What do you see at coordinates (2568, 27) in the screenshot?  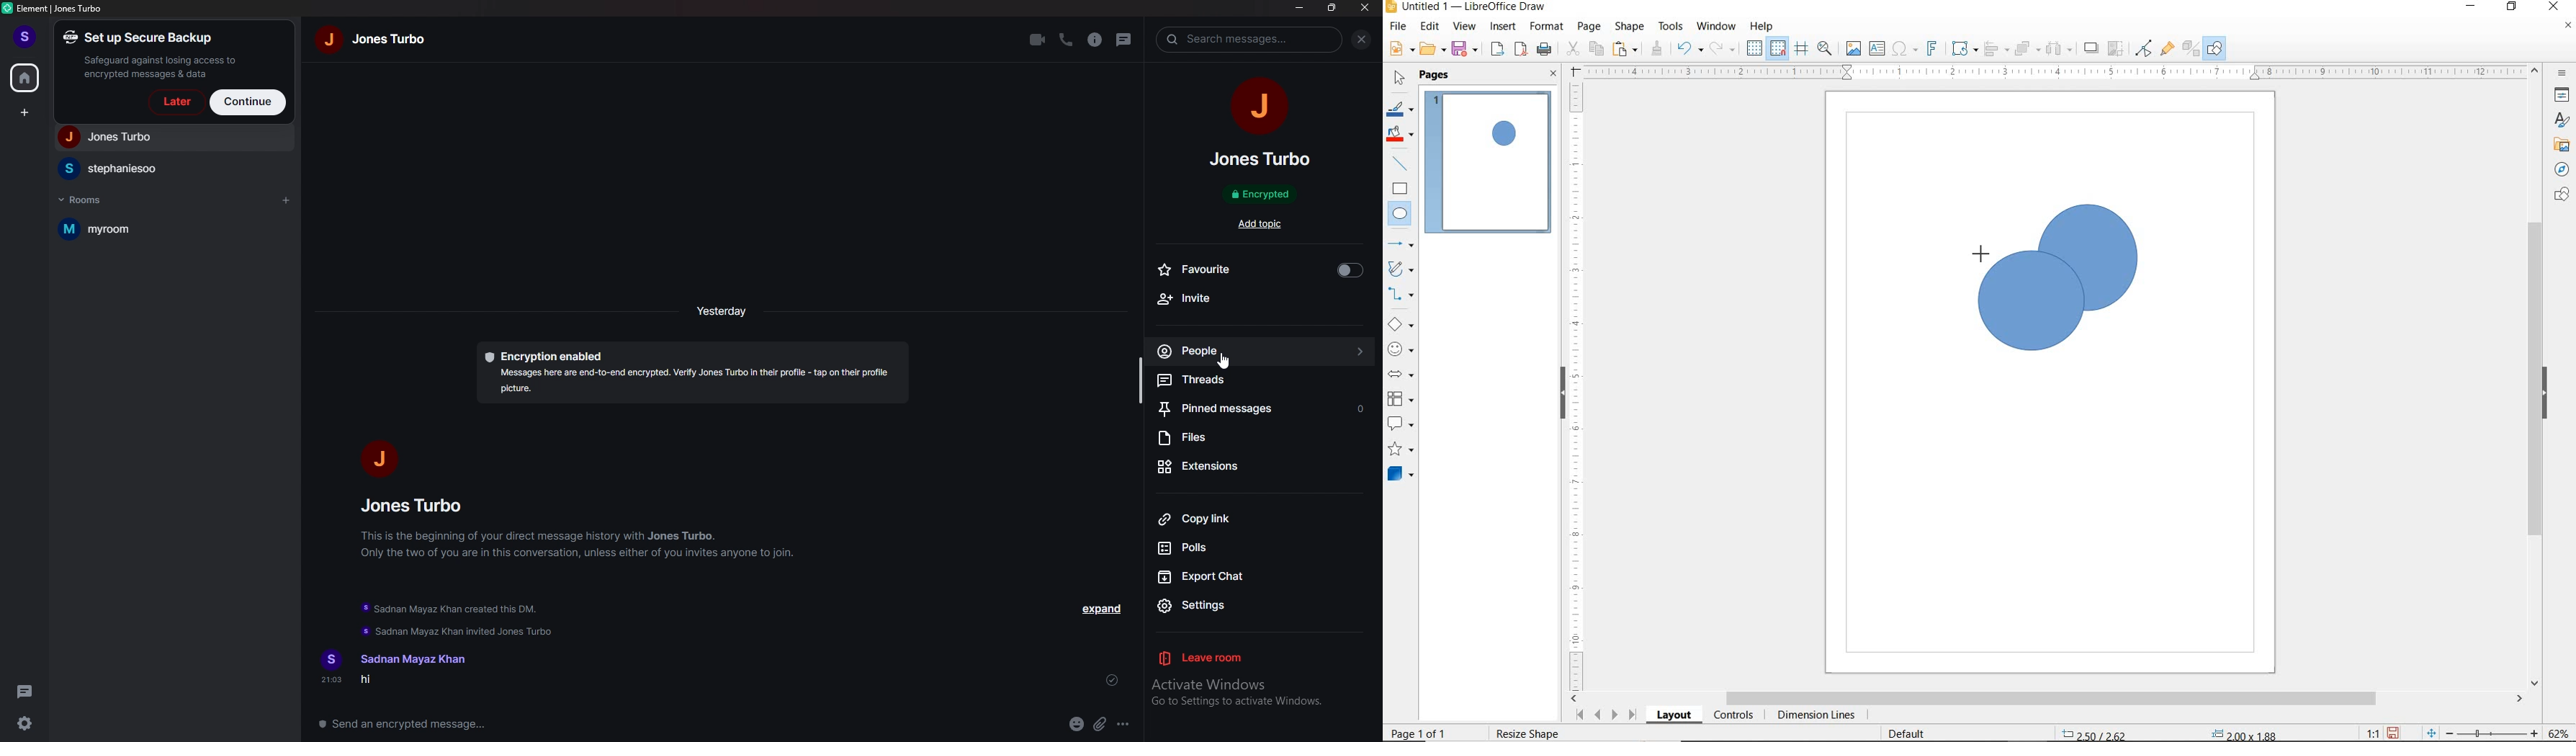 I see `CLOSE DOCUMENT` at bounding box center [2568, 27].